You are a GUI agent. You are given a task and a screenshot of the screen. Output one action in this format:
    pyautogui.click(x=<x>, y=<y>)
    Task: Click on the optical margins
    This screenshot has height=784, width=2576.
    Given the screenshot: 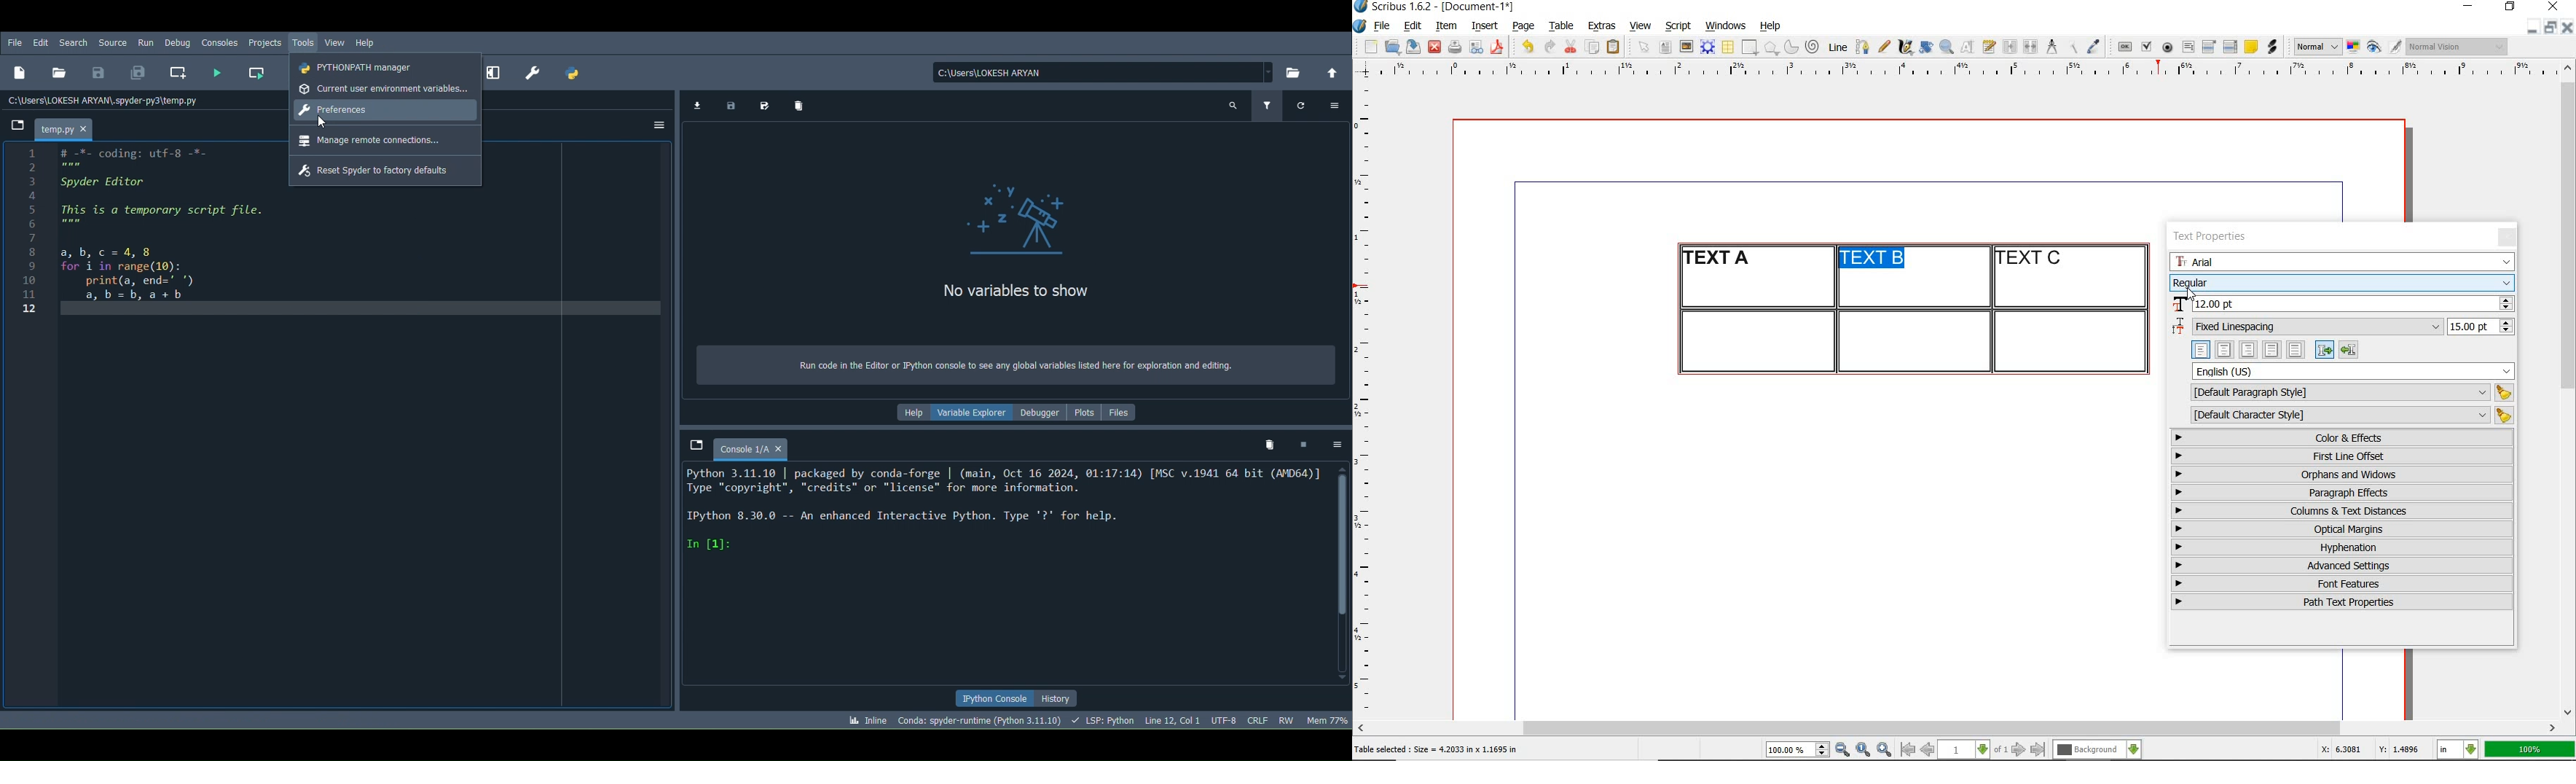 What is the action you would take?
    pyautogui.click(x=2343, y=529)
    